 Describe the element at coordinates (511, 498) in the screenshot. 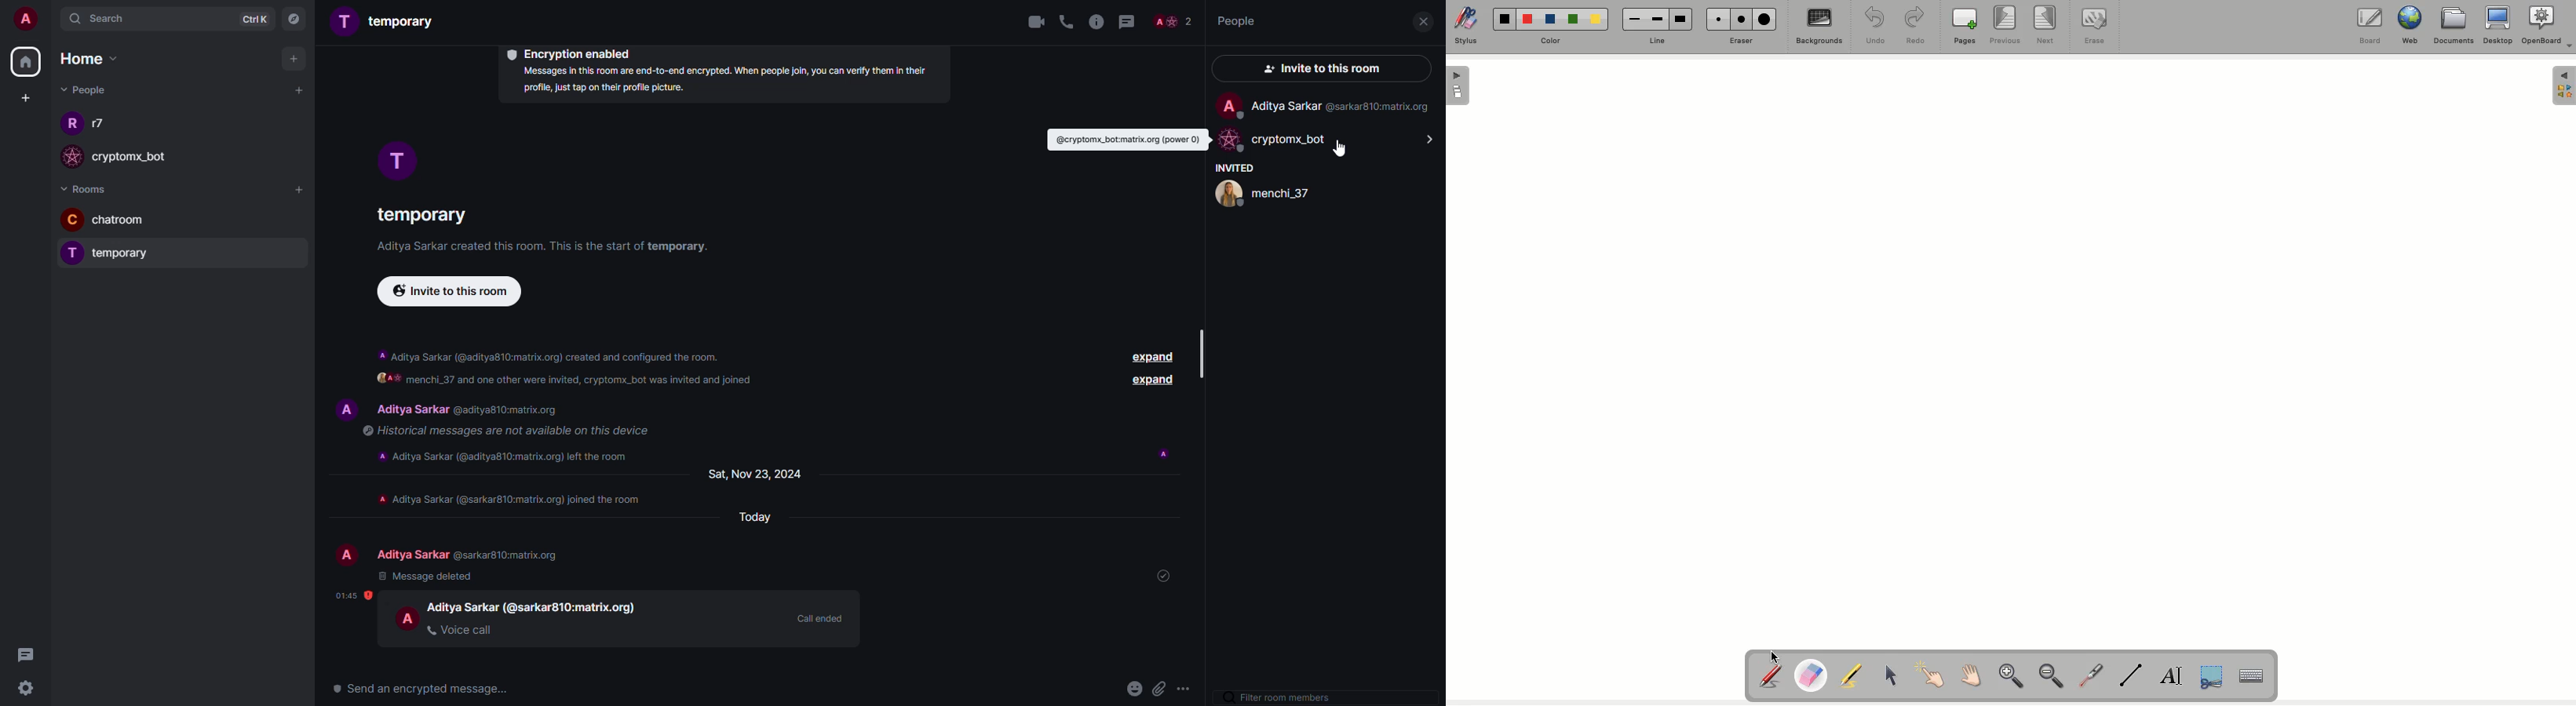

I see `info` at that location.